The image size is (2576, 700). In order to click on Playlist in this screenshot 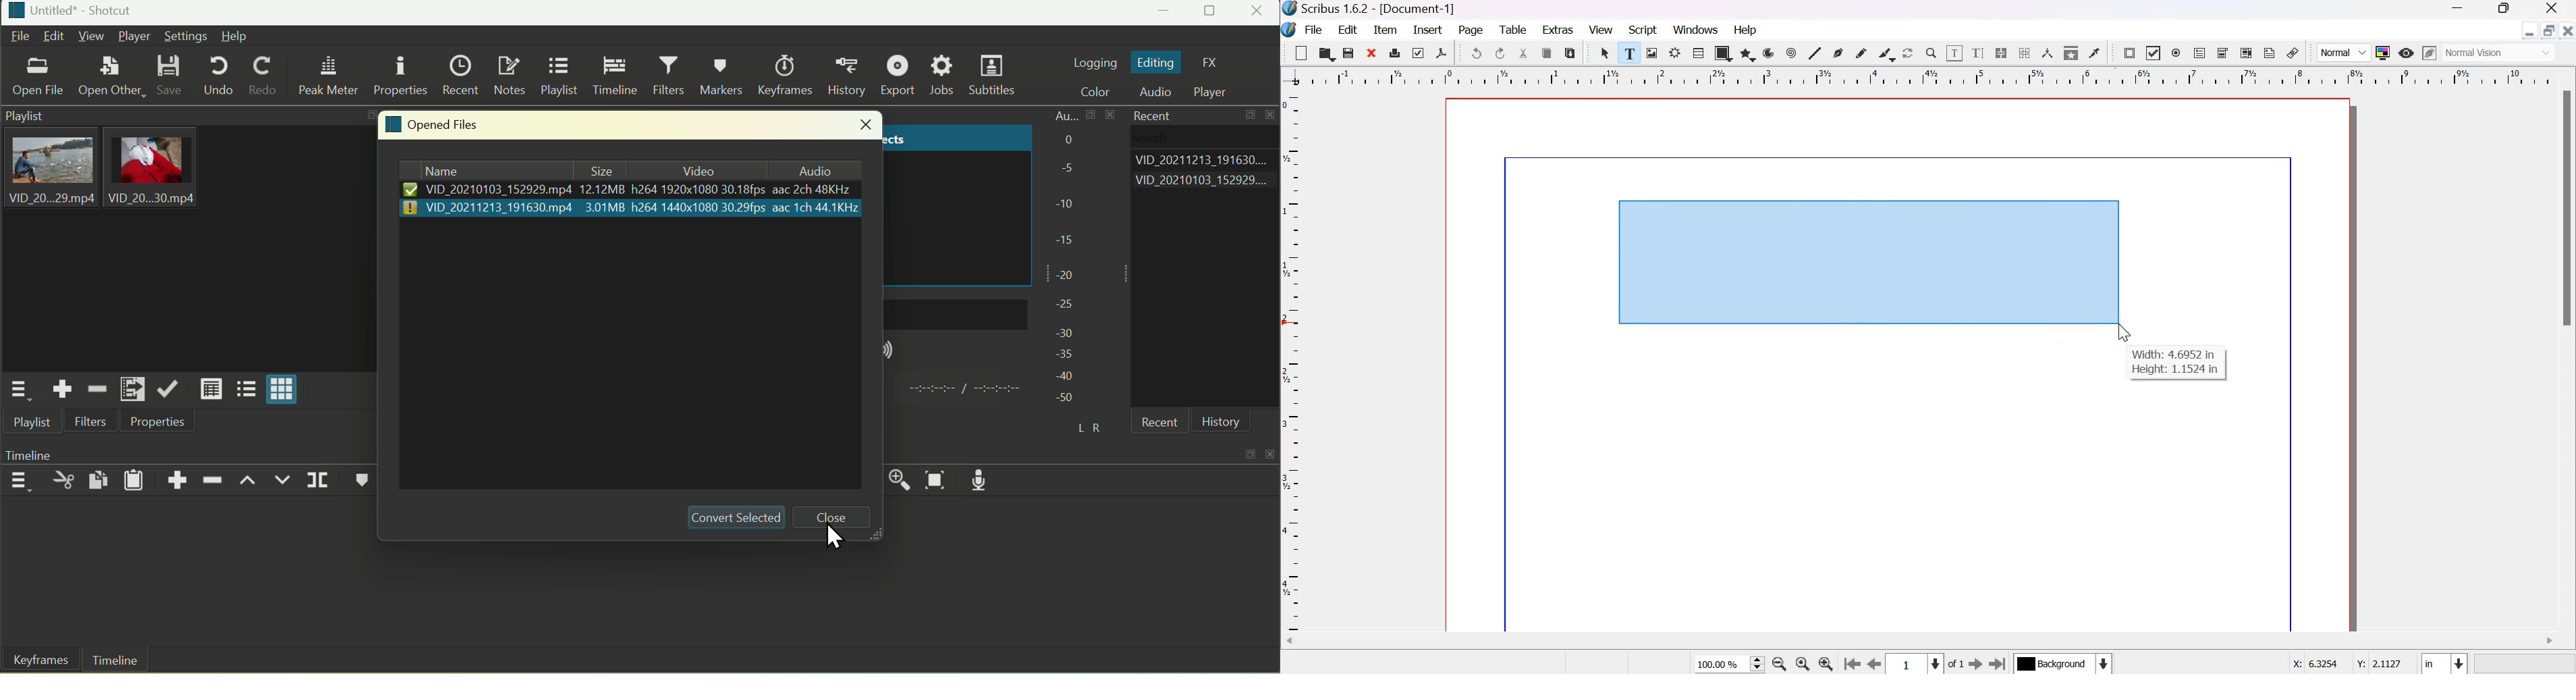, I will do `click(35, 423)`.